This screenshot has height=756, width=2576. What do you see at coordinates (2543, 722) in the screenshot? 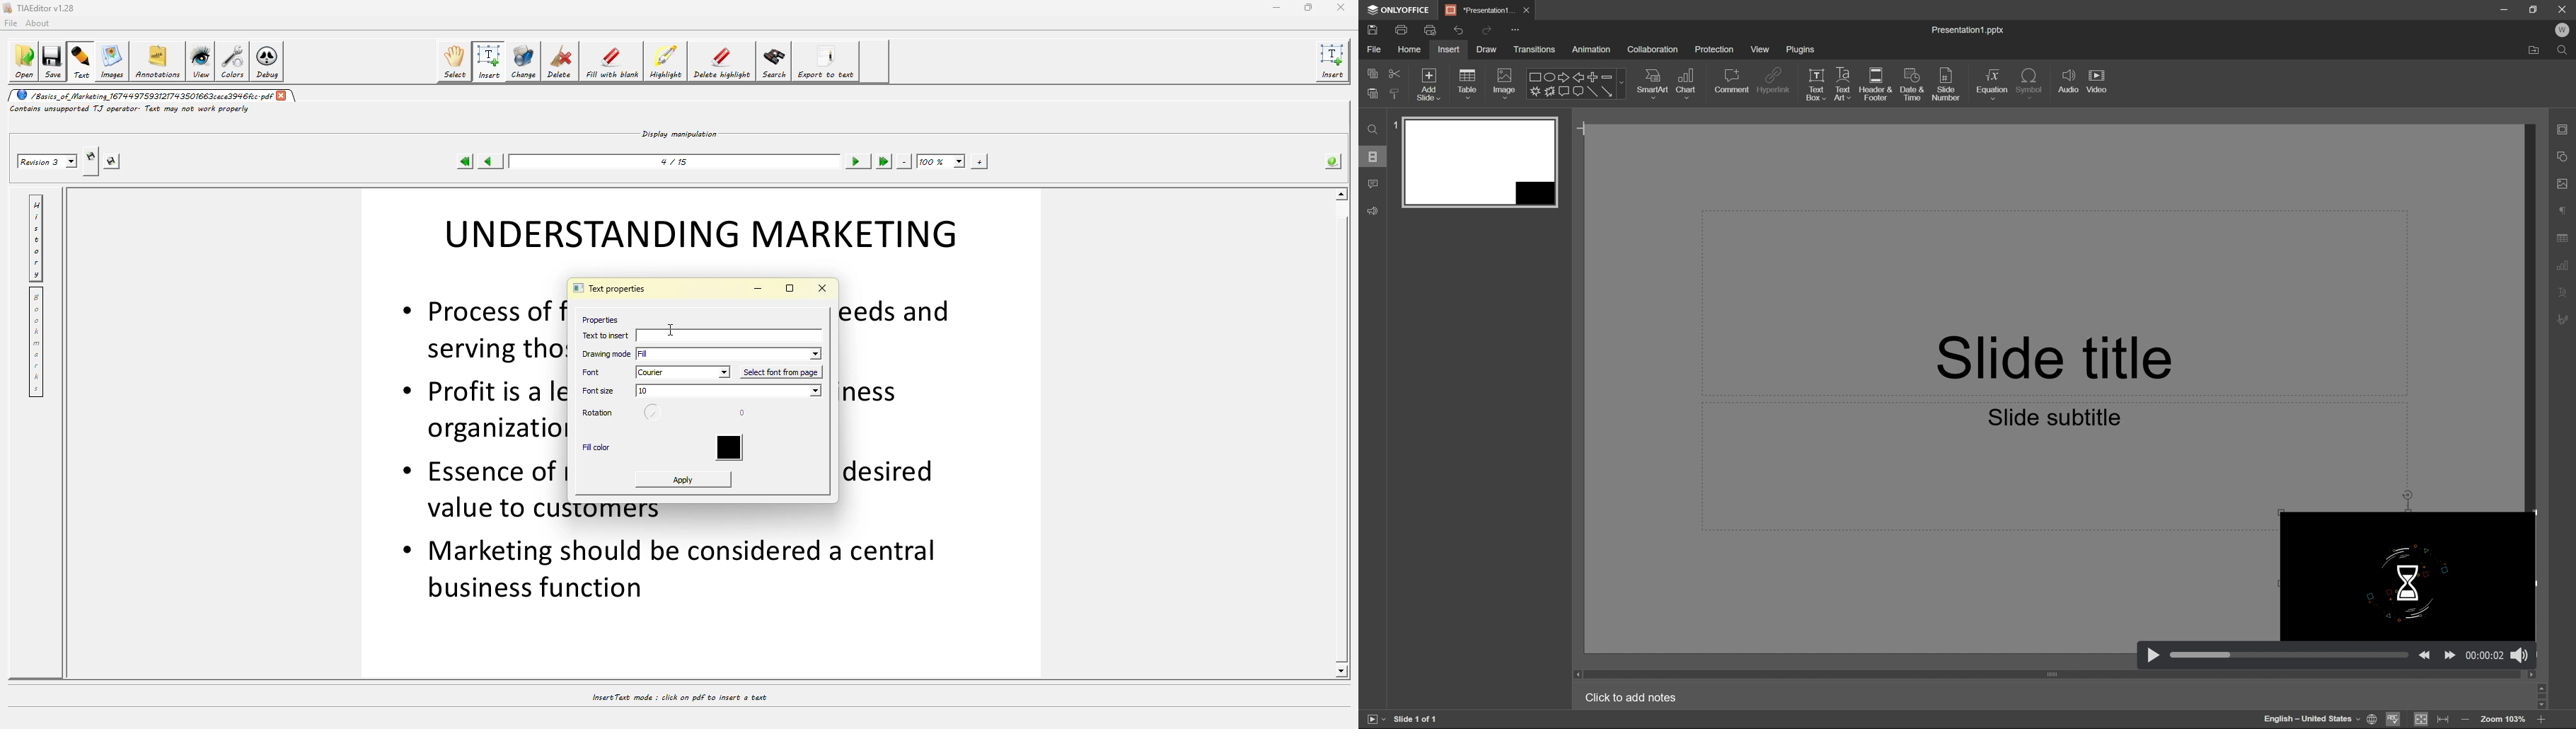
I see `zoom out` at bounding box center [2543, 722].